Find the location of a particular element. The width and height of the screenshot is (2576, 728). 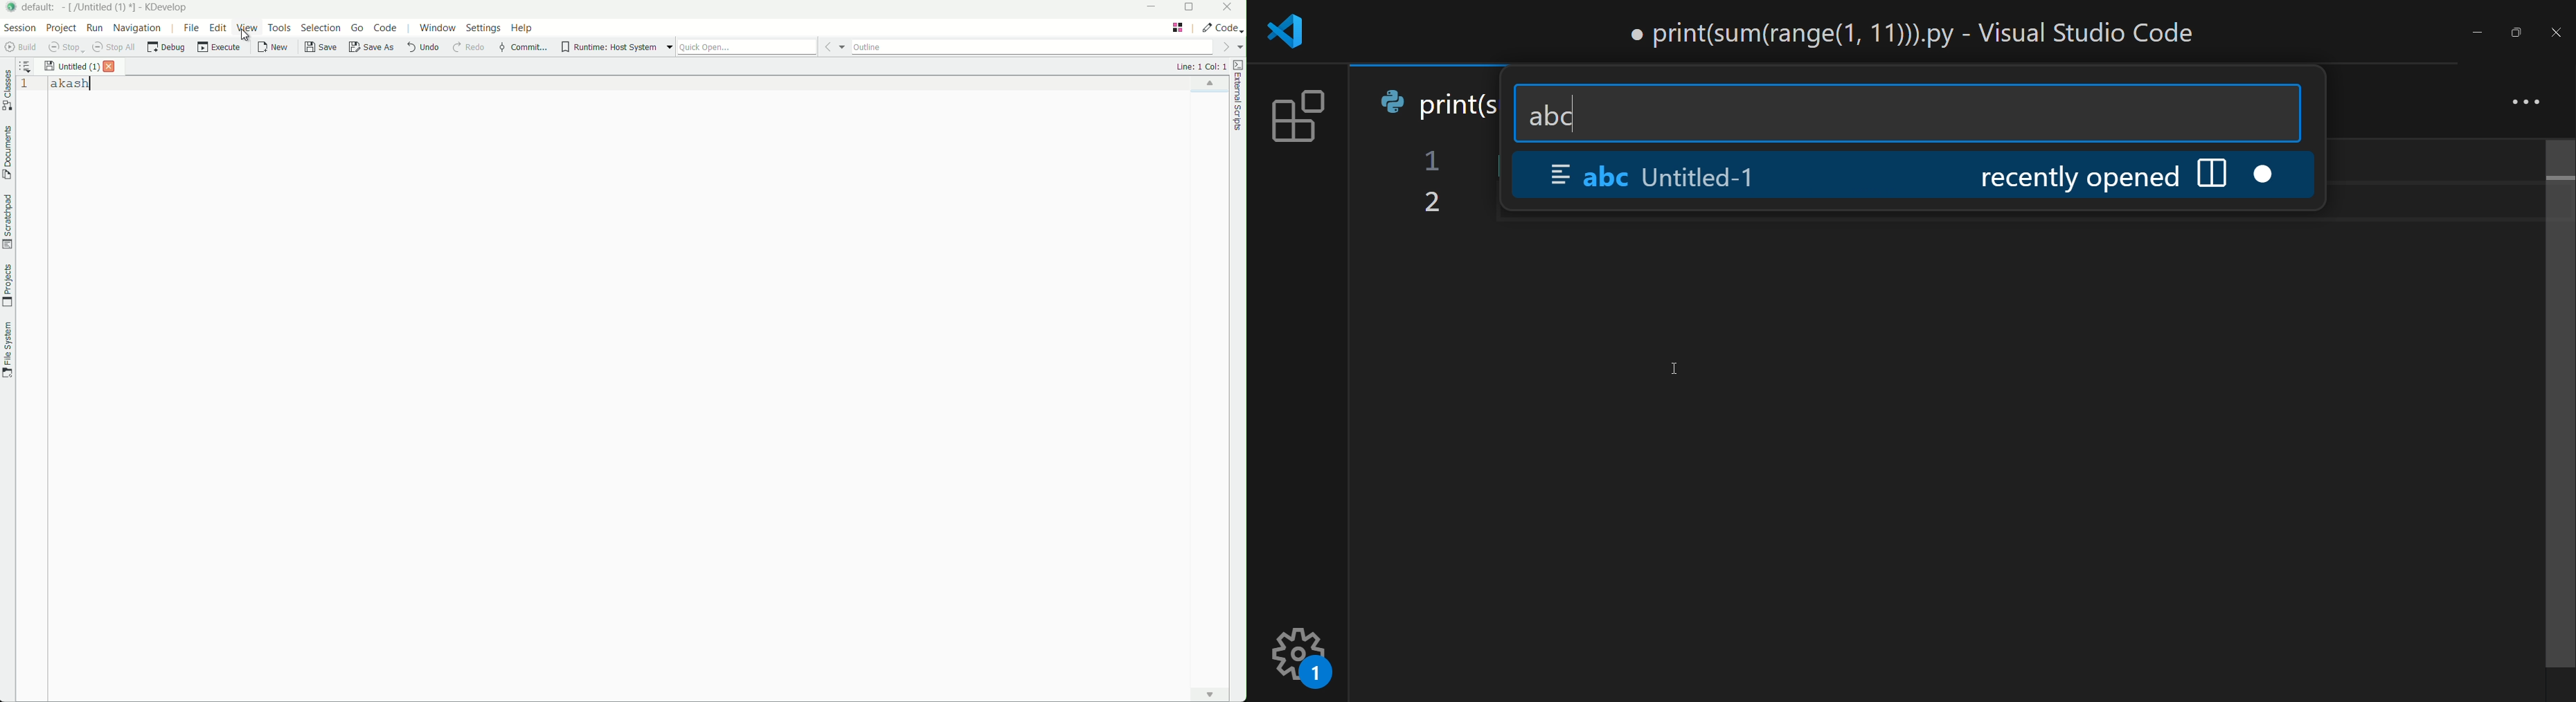

save as is located at coordinates (373, 47).